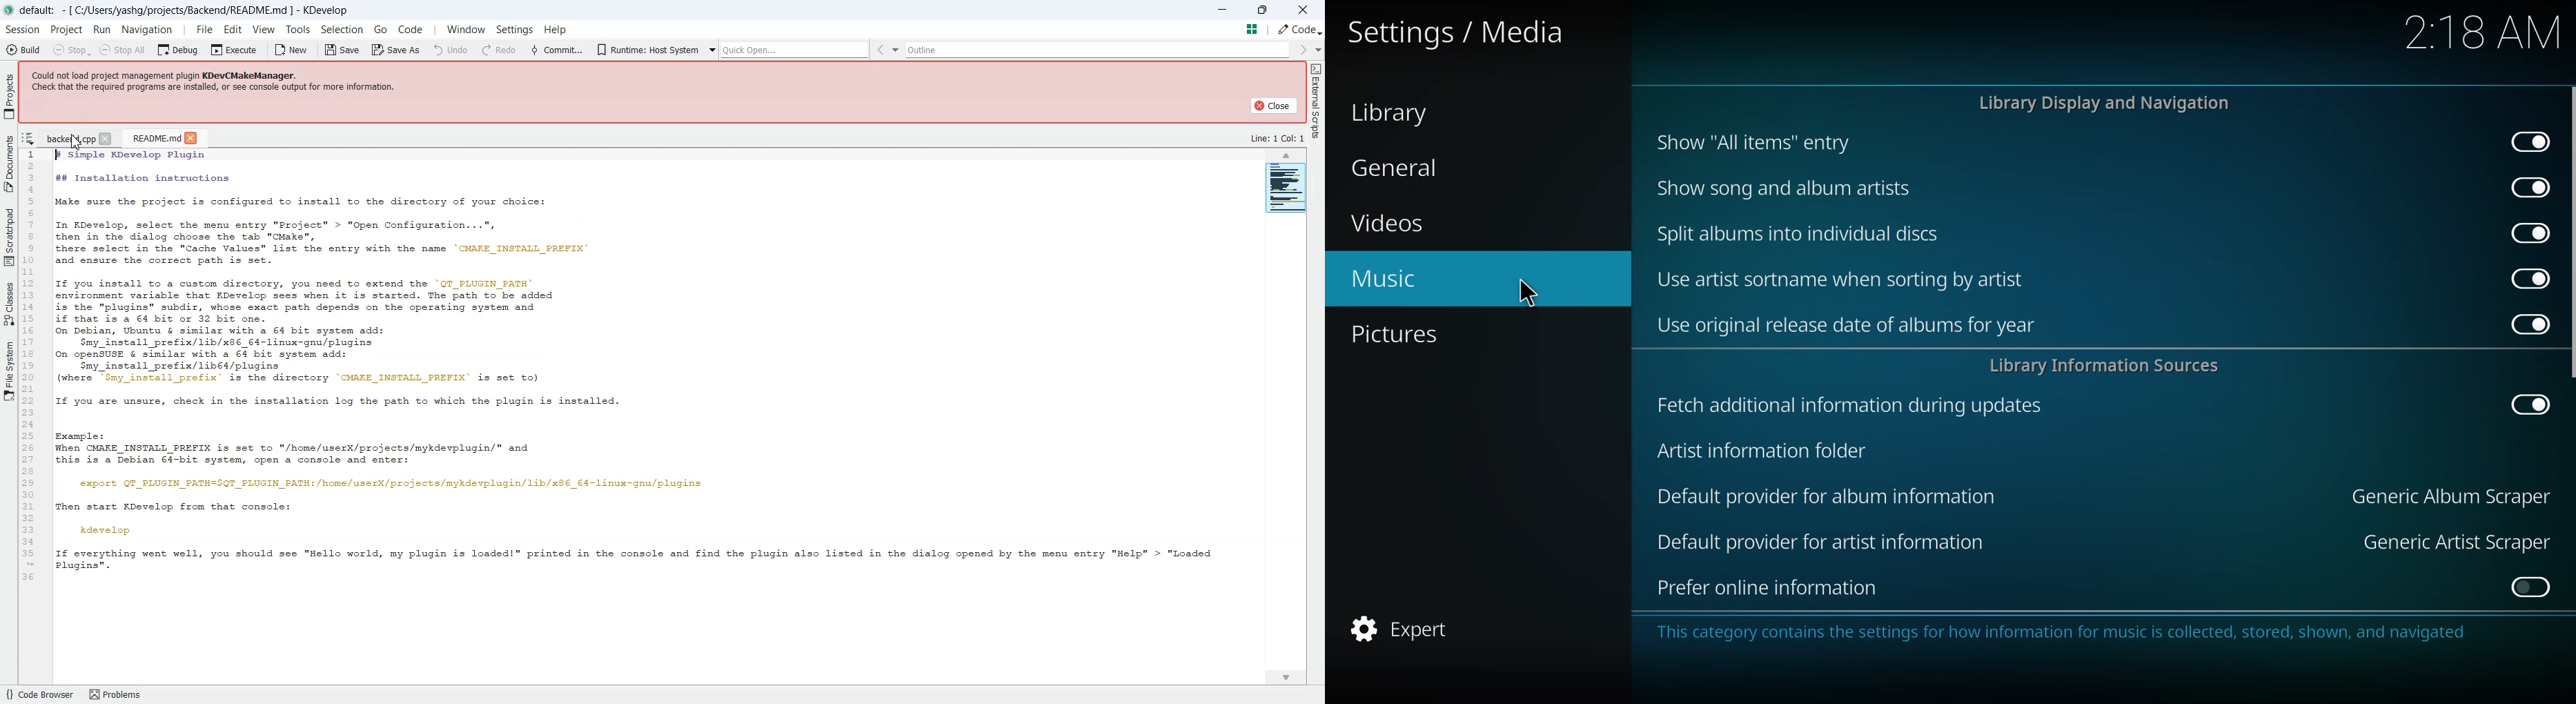 Image resolution: width=2576 pixels, height=728 pixels. Describe the element at coordinates (1752, 142) in the screenshot. I see `show all items entry` at that location.